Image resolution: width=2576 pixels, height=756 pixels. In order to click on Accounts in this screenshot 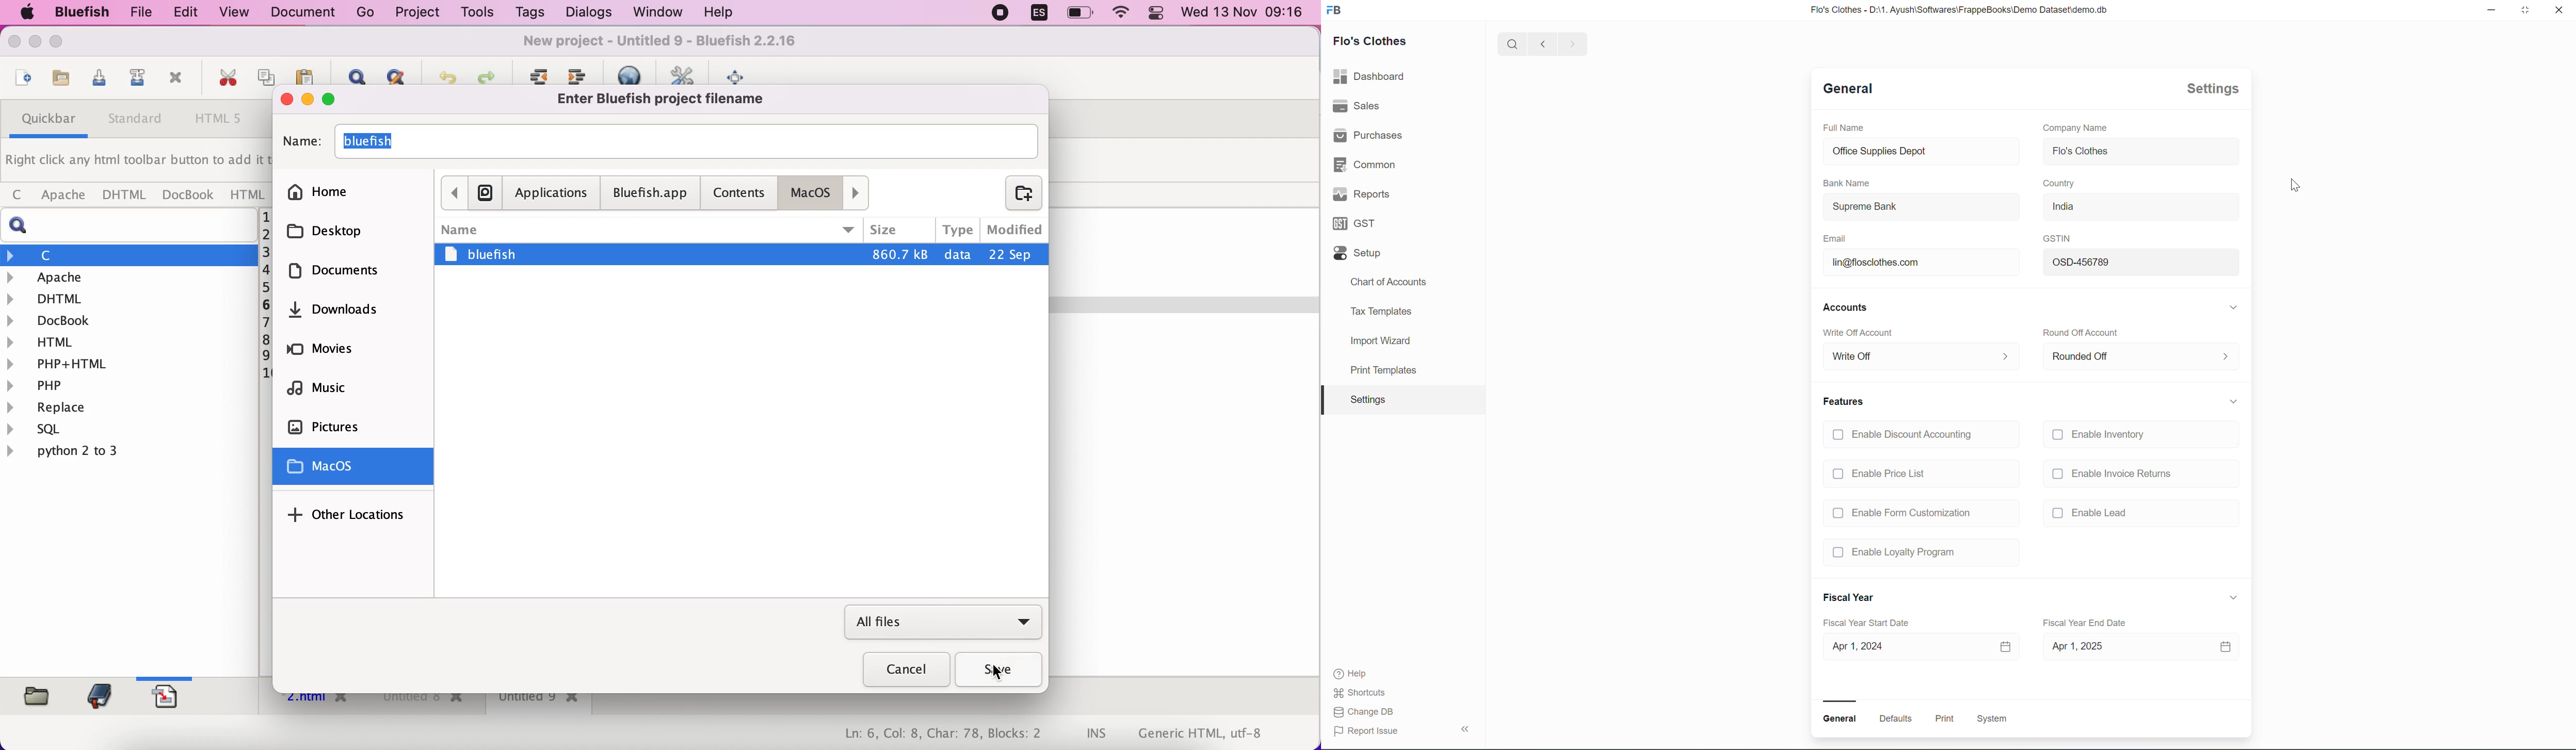, I will do `click(1846, 308)`.